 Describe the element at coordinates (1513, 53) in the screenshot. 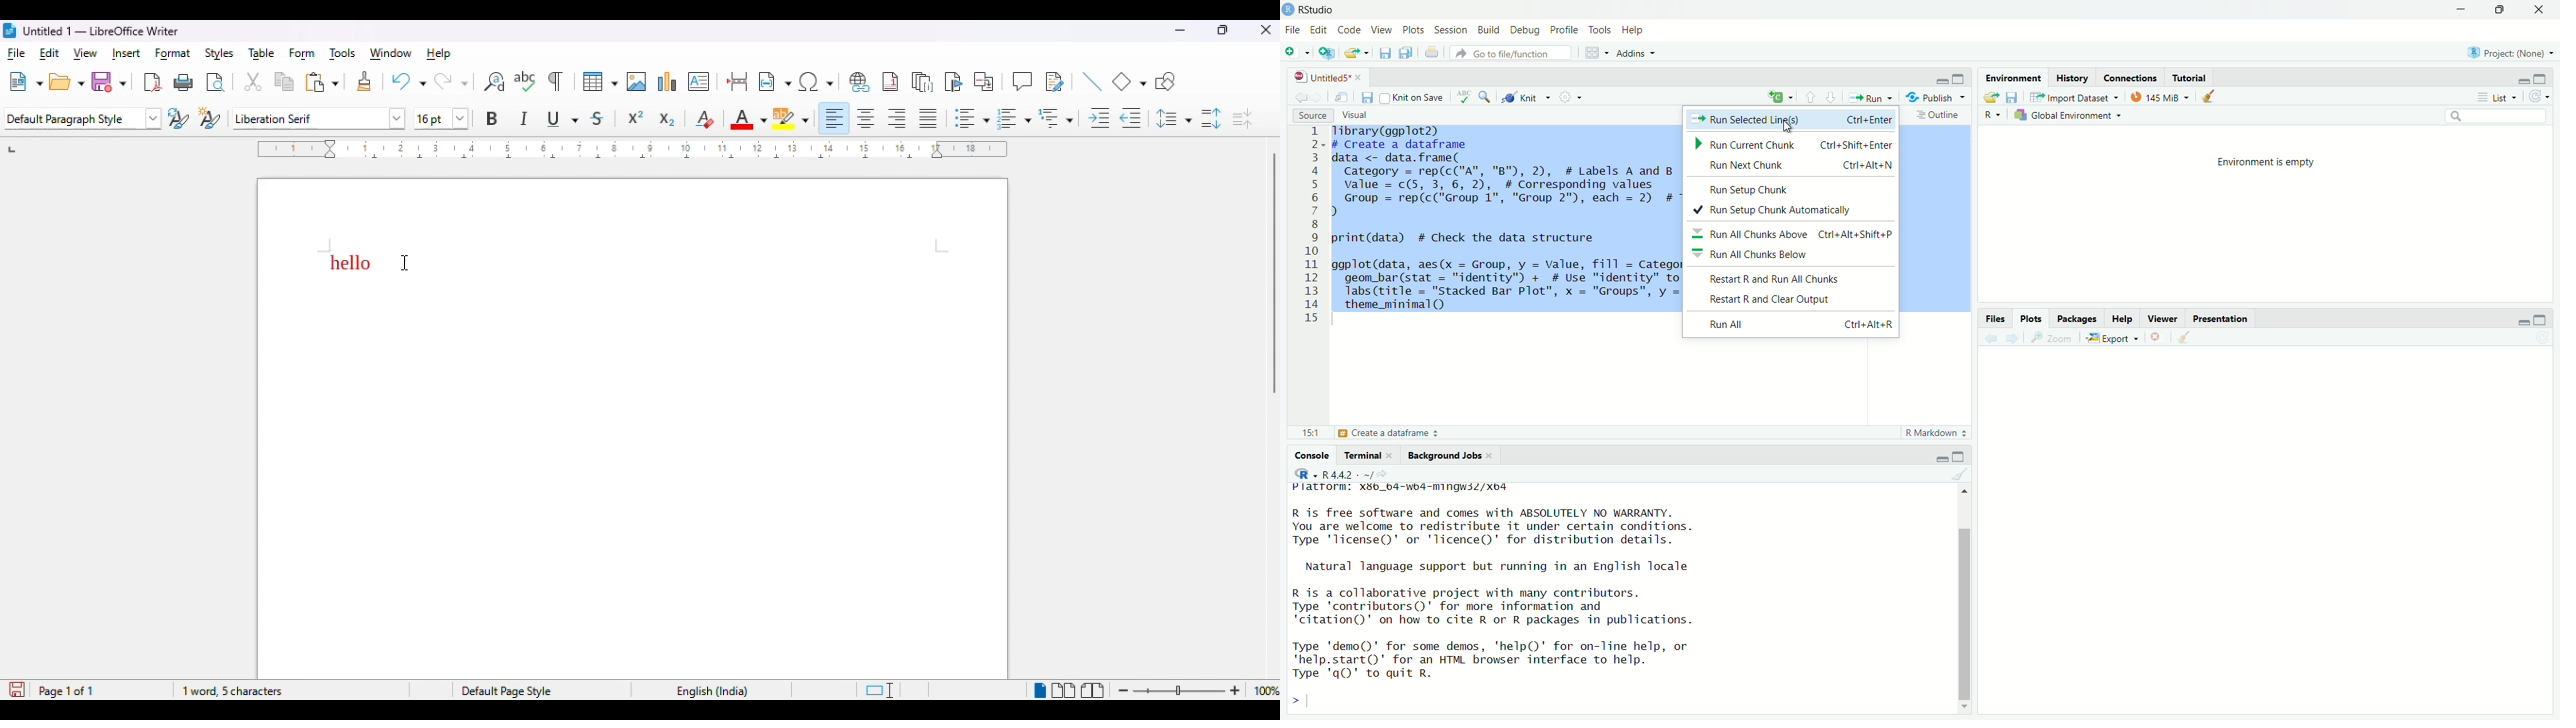

I see `Go to file/function` at that location.